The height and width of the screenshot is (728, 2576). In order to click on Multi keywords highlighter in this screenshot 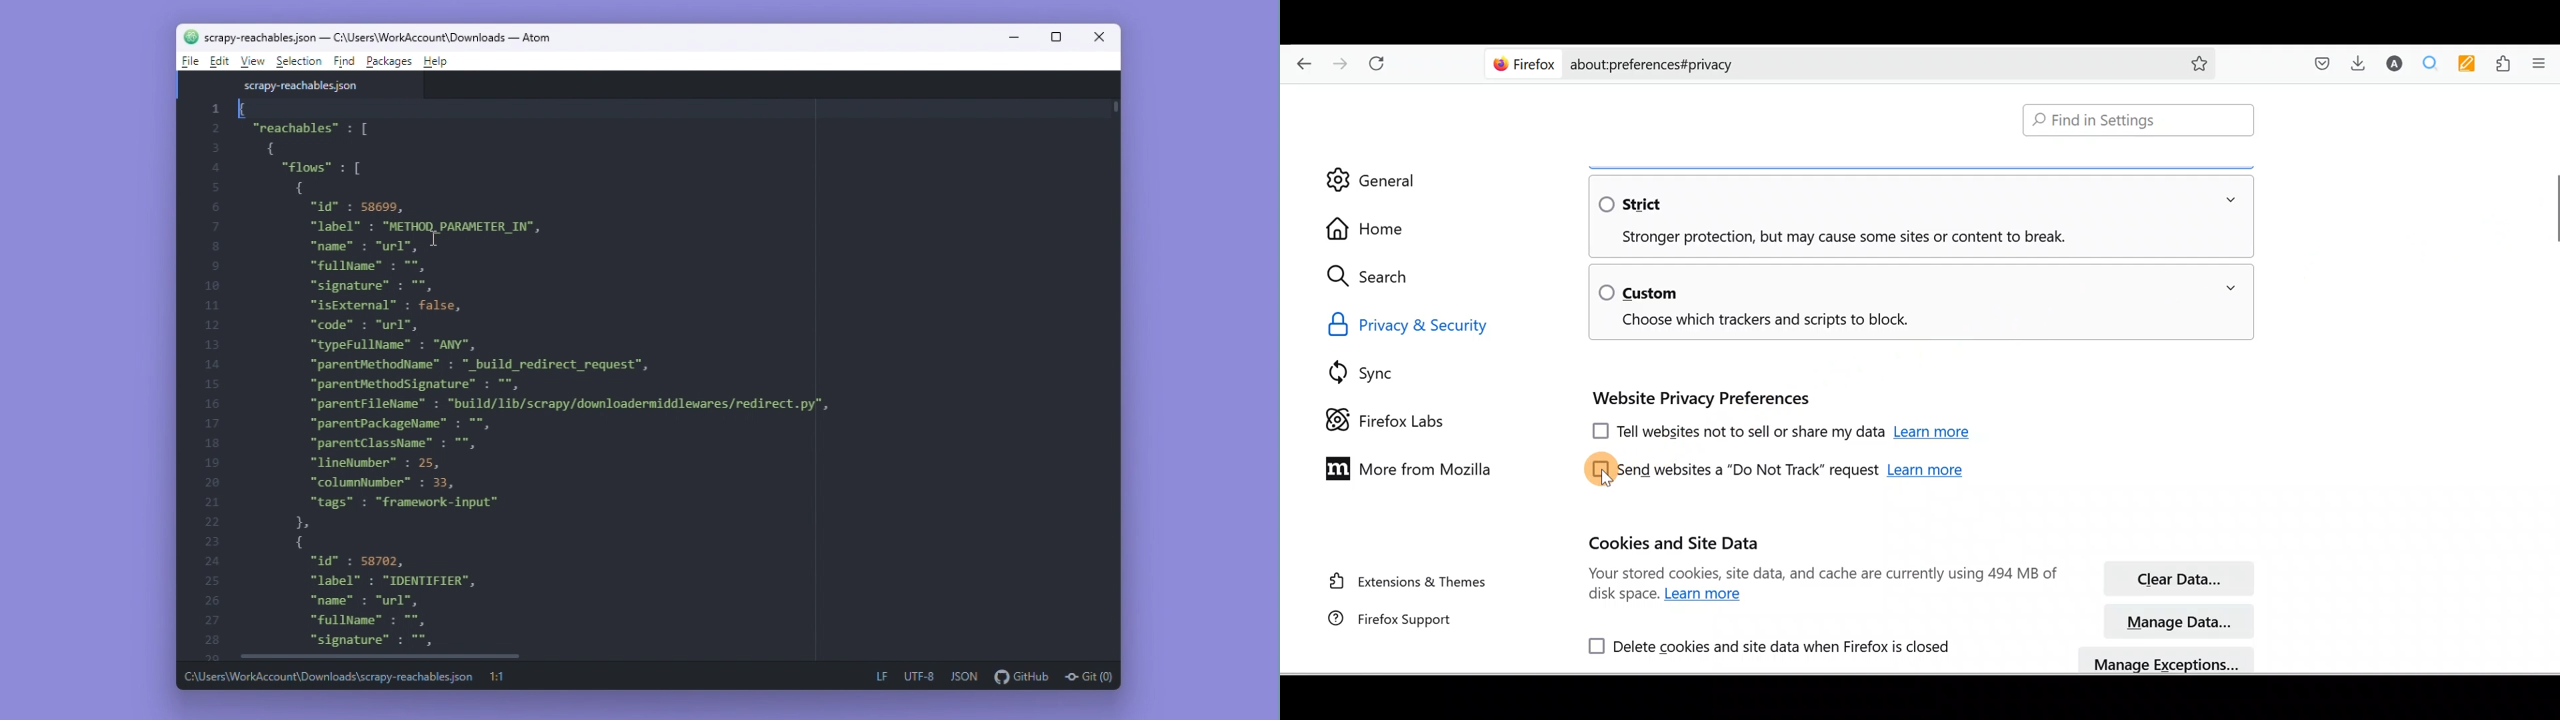, I will do `click(2465, 63)`.